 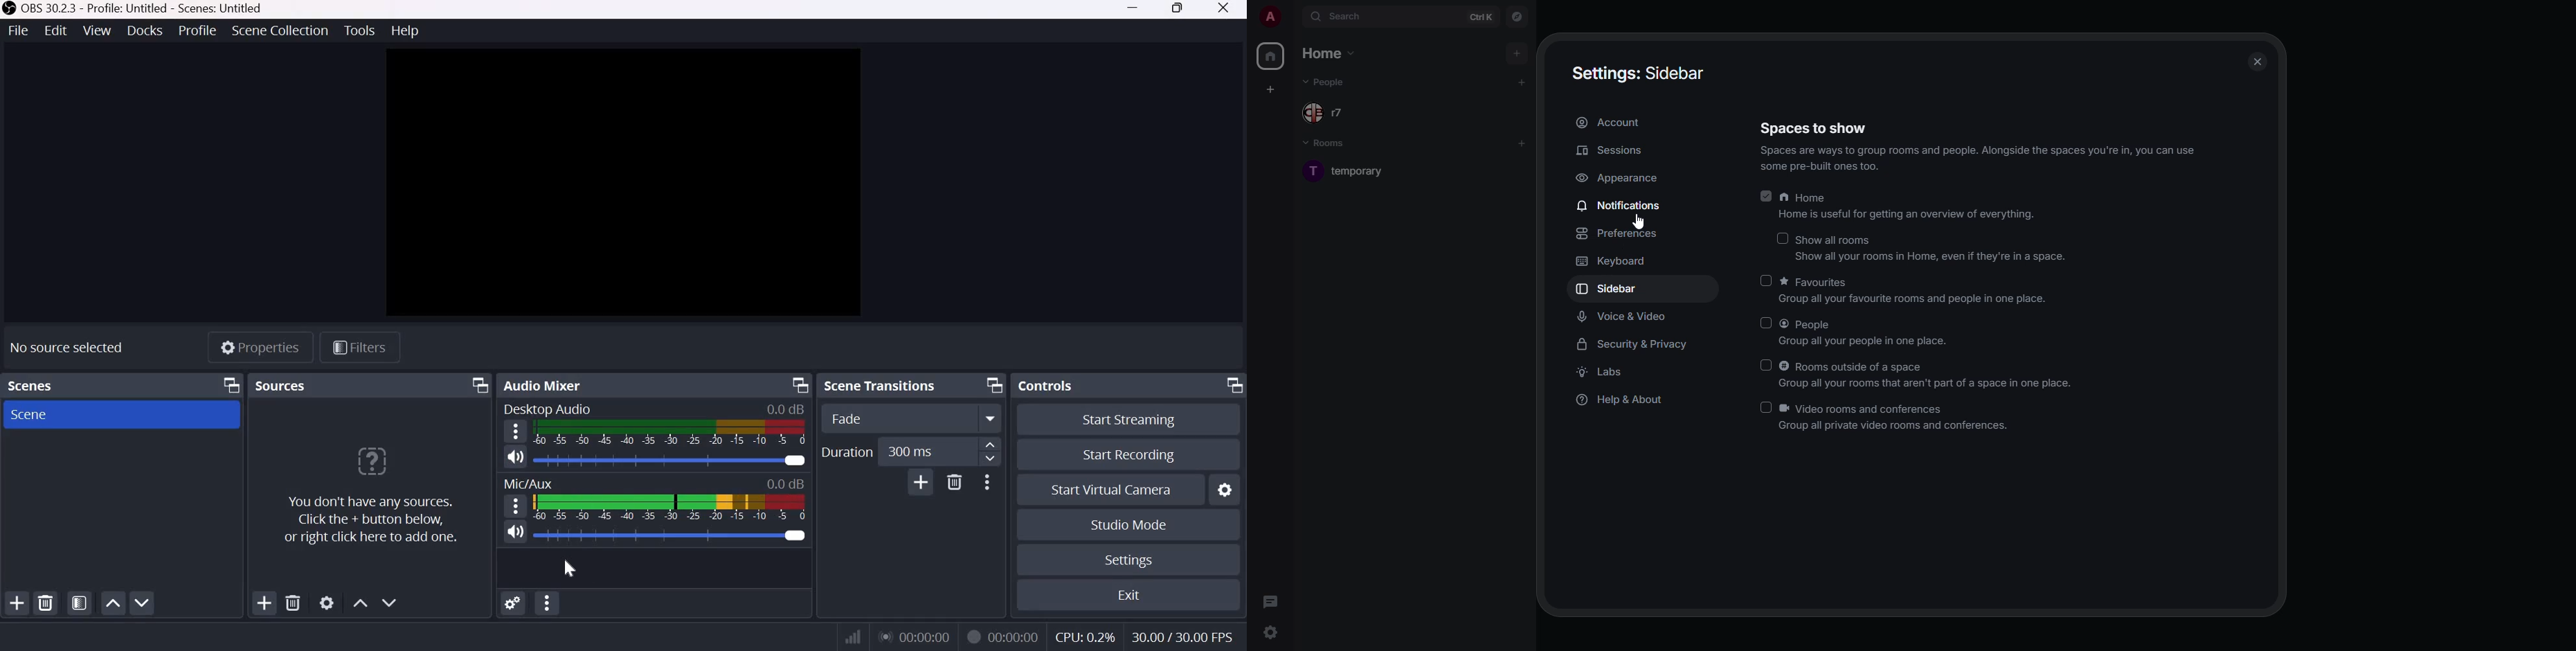 I want to click on Move source(s) up, so click(x=359, y=602).